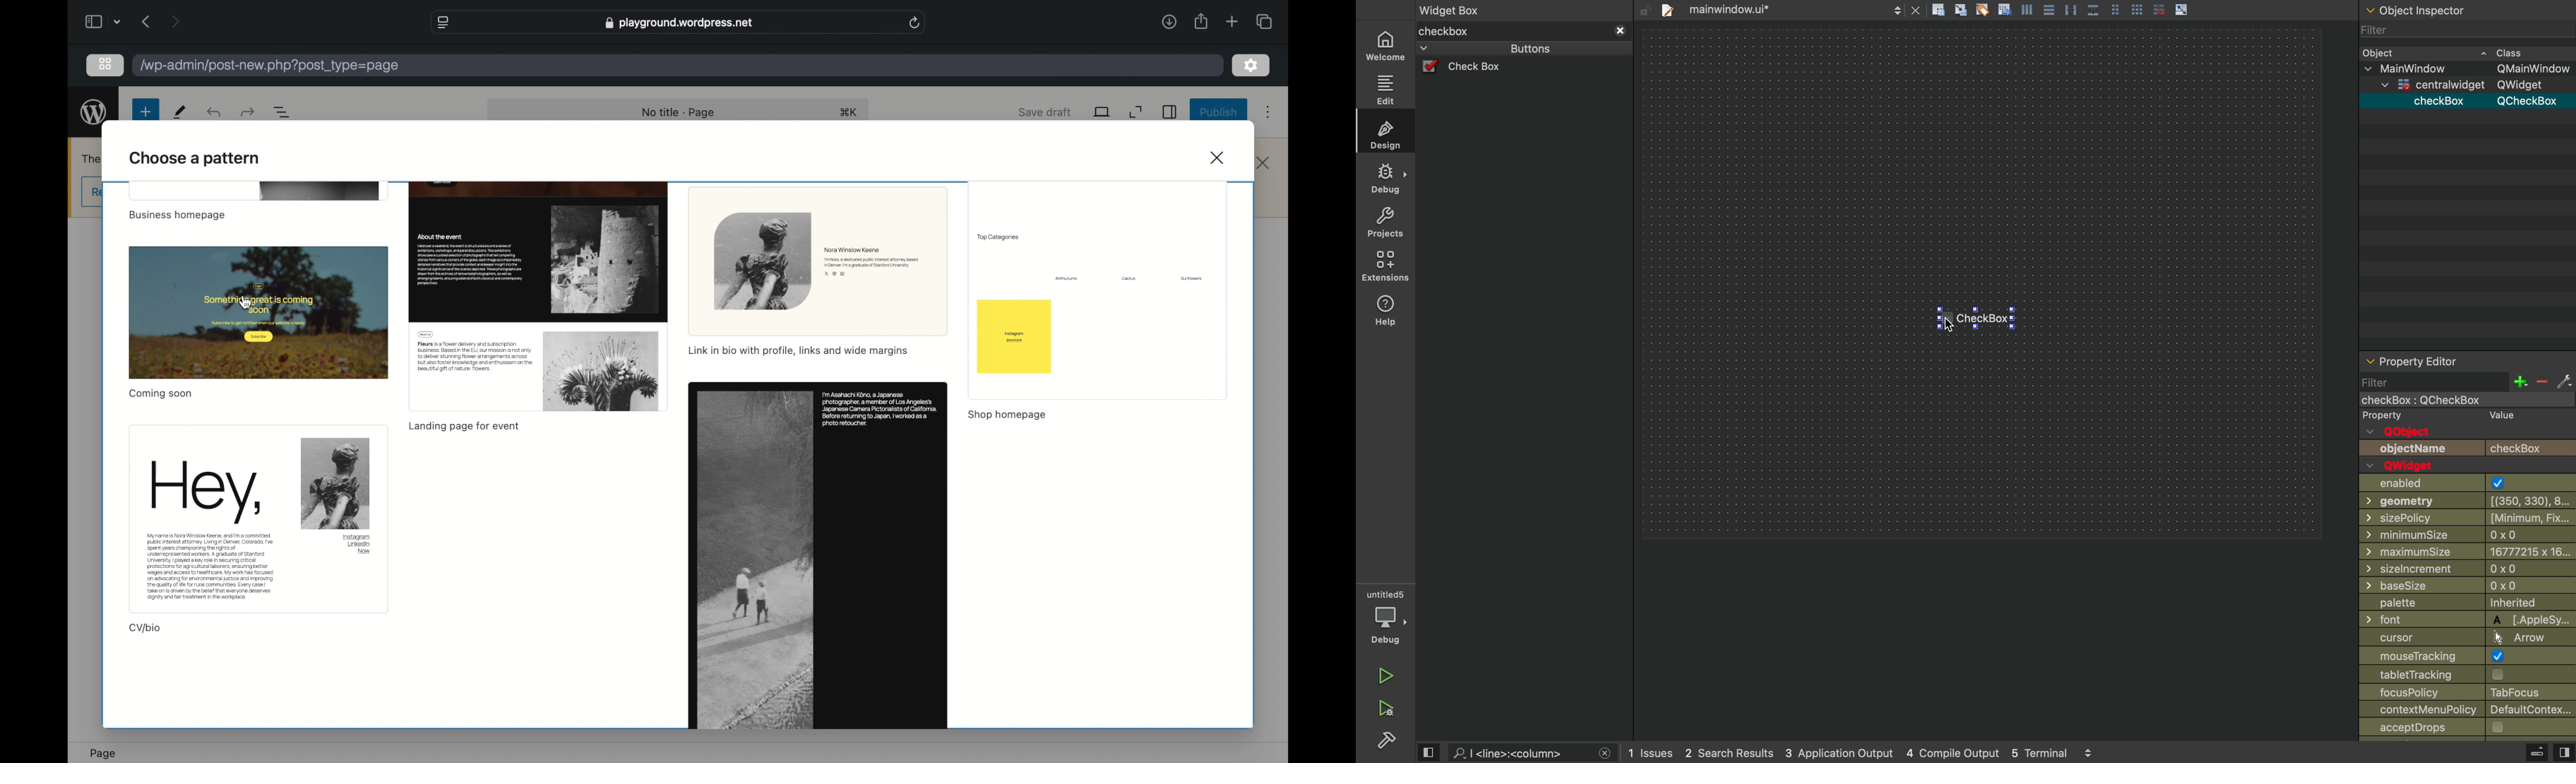 This screenshot has width=2576, height=784. What do you see at coordinates (1251, 65) in the screenshot?
I see `settings` at bounding box center [1251, 65].